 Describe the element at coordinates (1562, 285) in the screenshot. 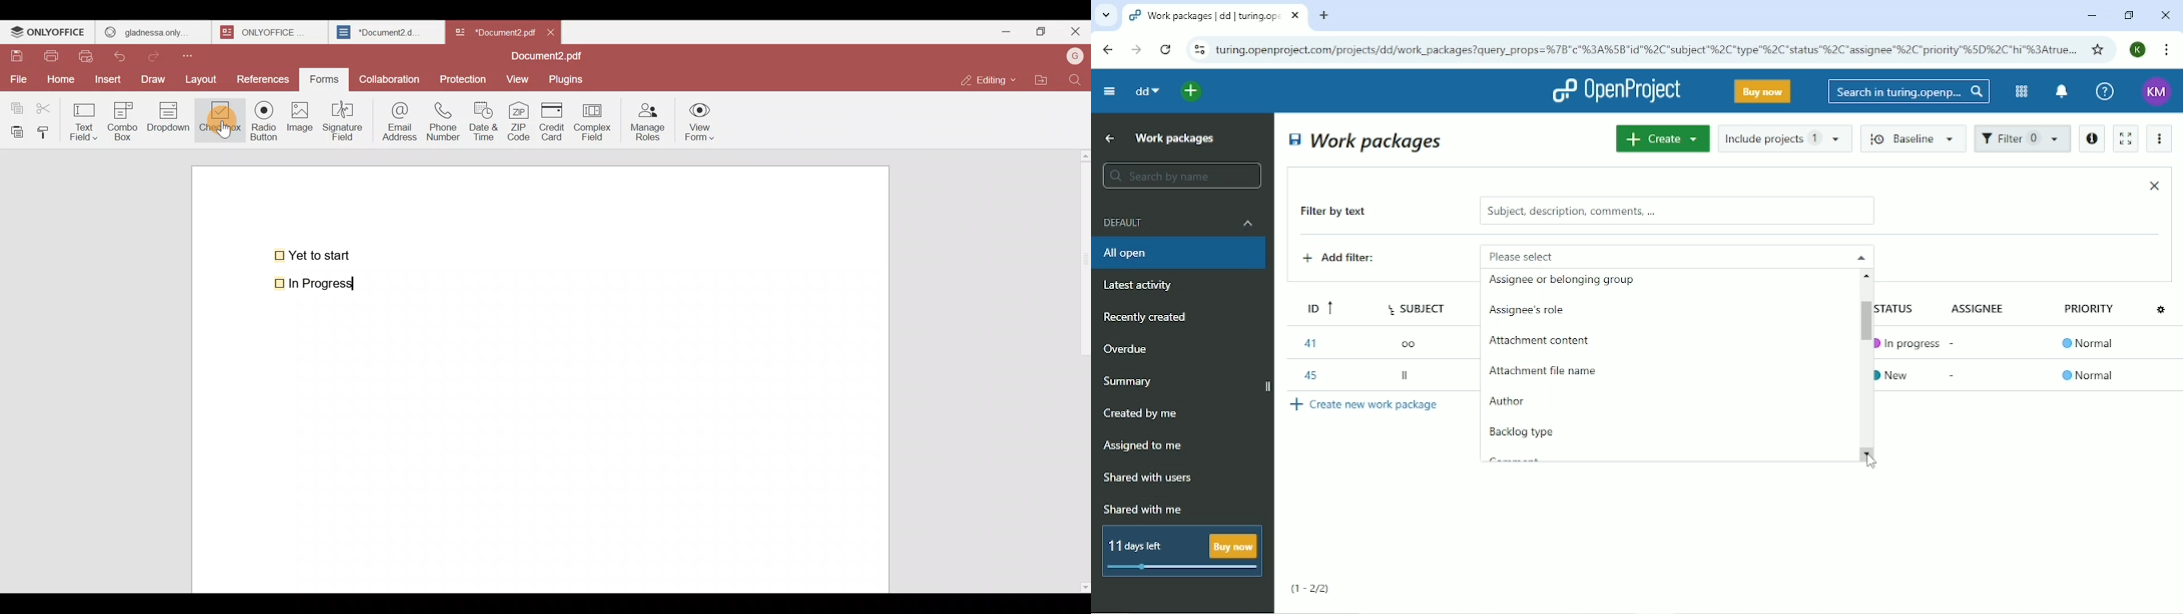

I see `Assignee or belonging group` at that location.